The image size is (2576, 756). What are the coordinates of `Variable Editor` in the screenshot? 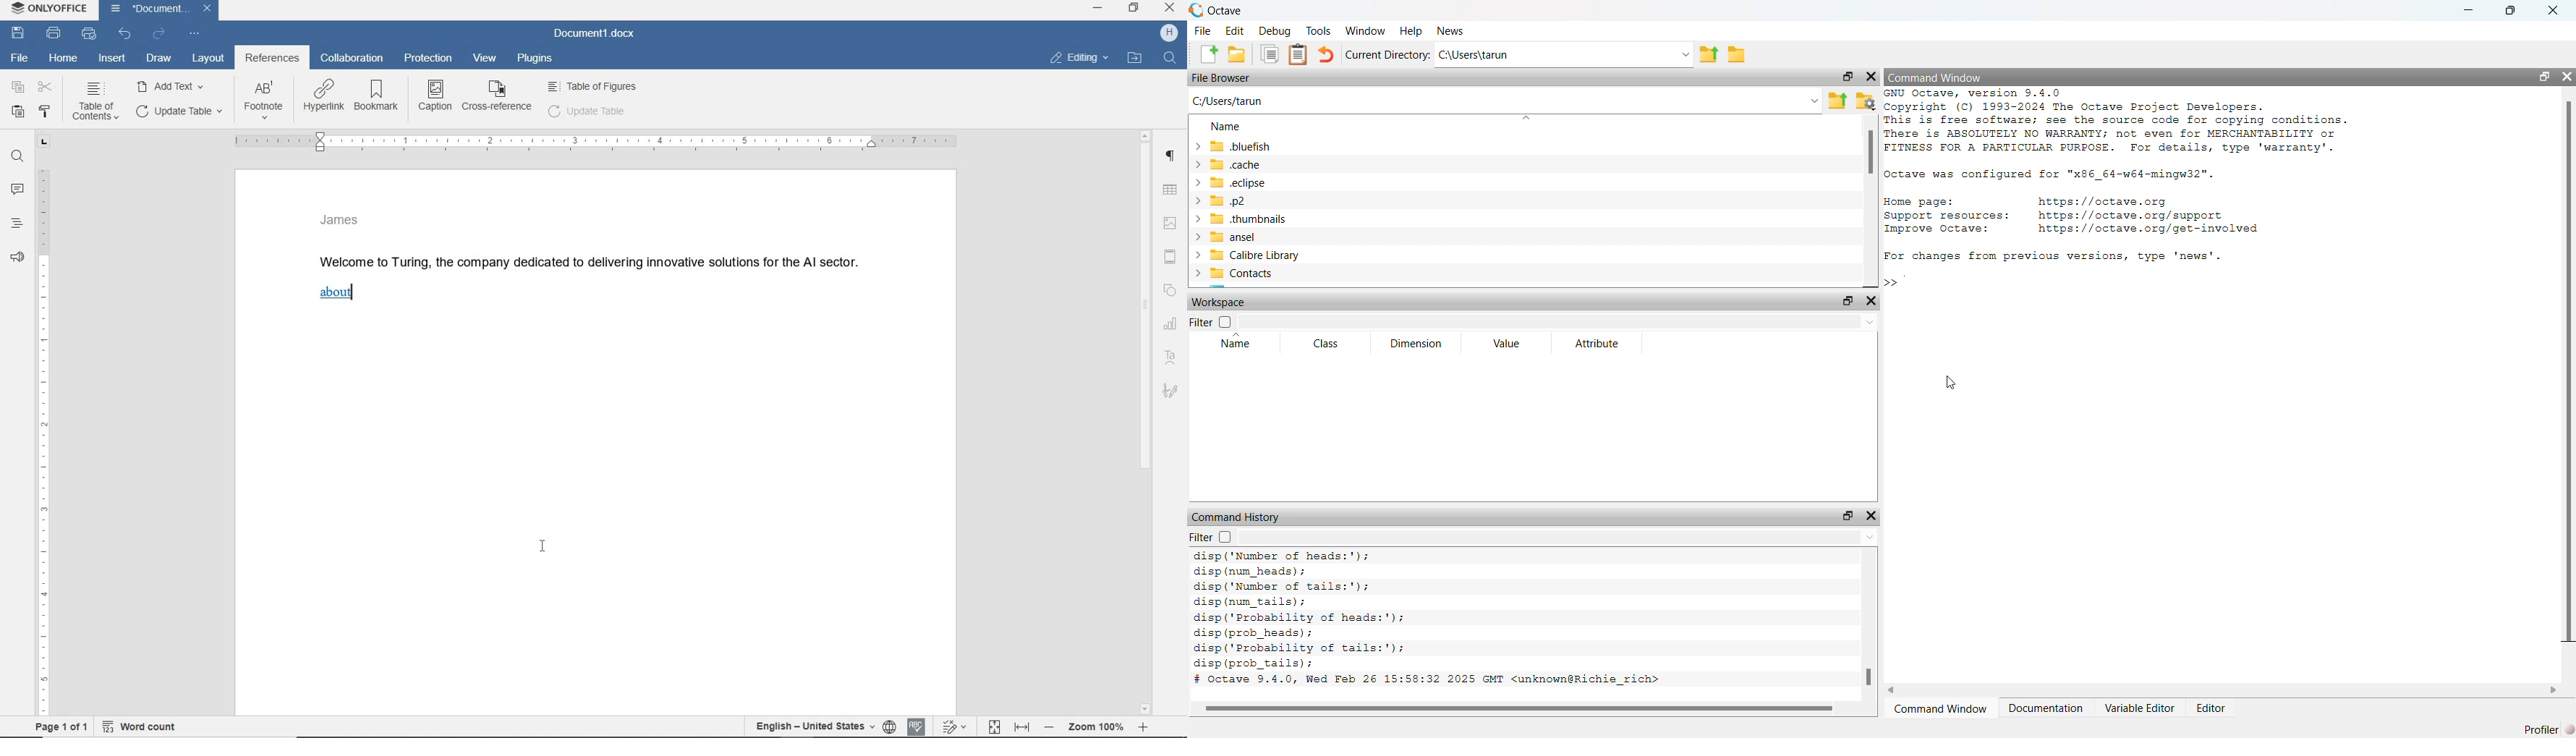 It's located at (2141, 708).